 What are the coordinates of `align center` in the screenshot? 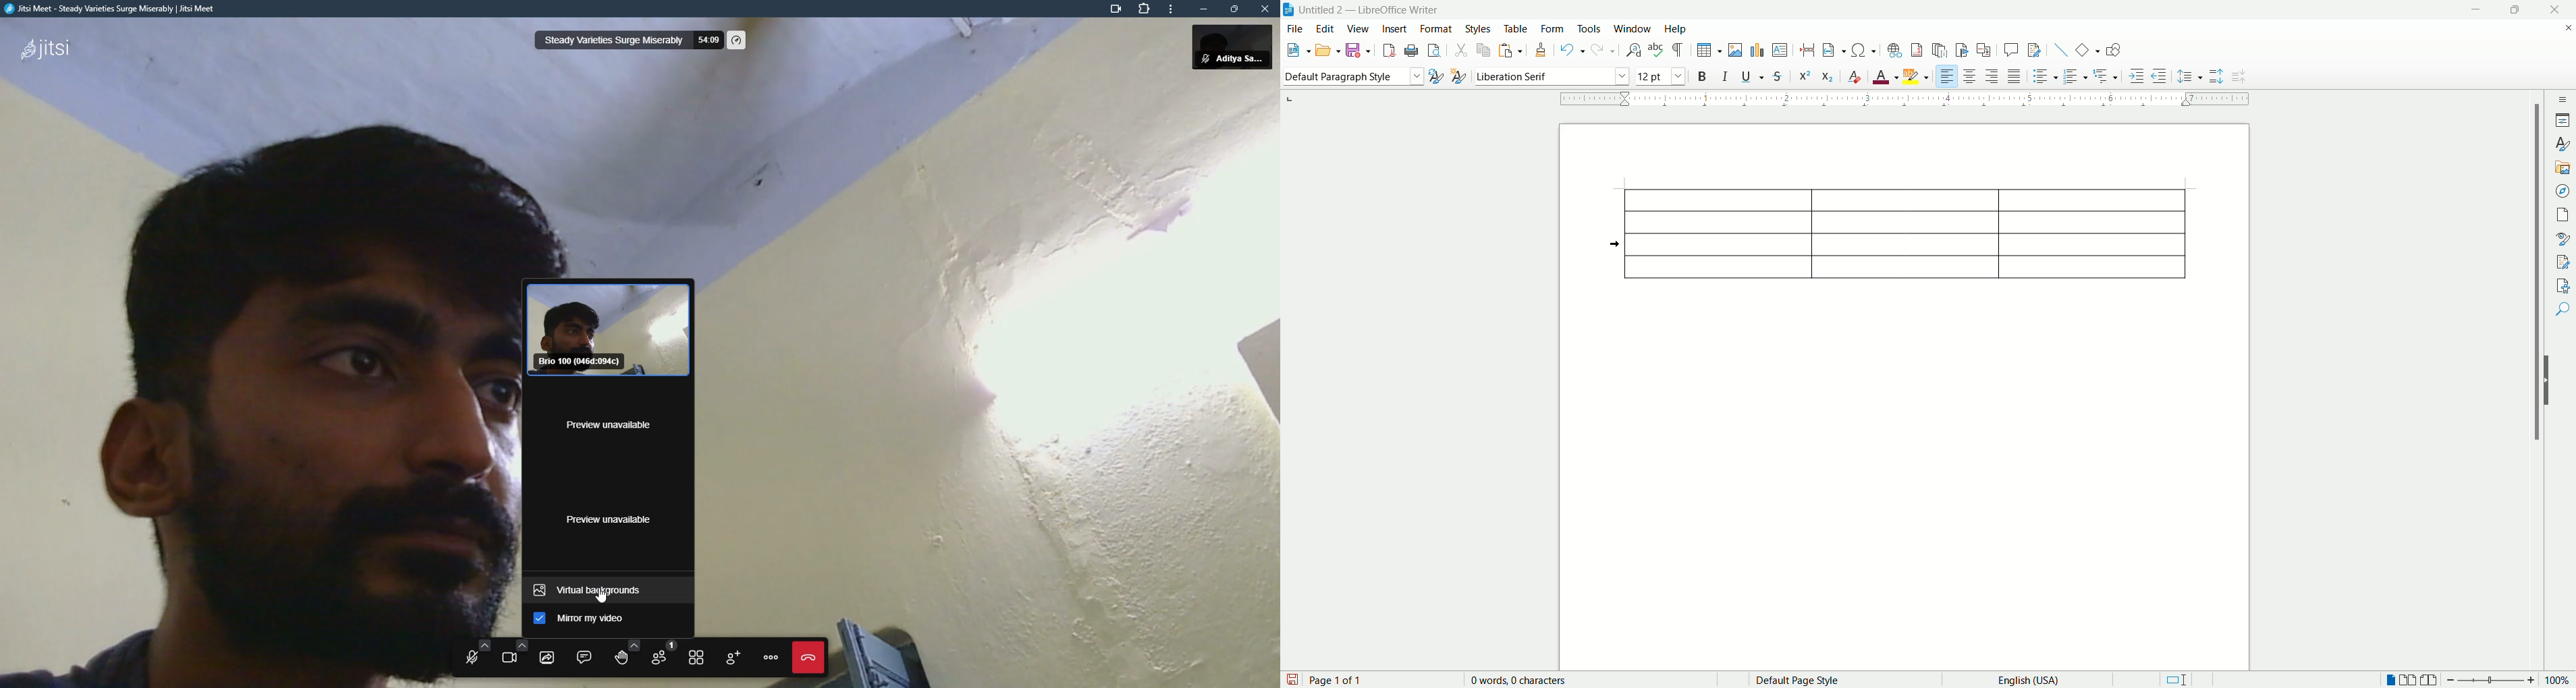 It's located at (1971, 77).